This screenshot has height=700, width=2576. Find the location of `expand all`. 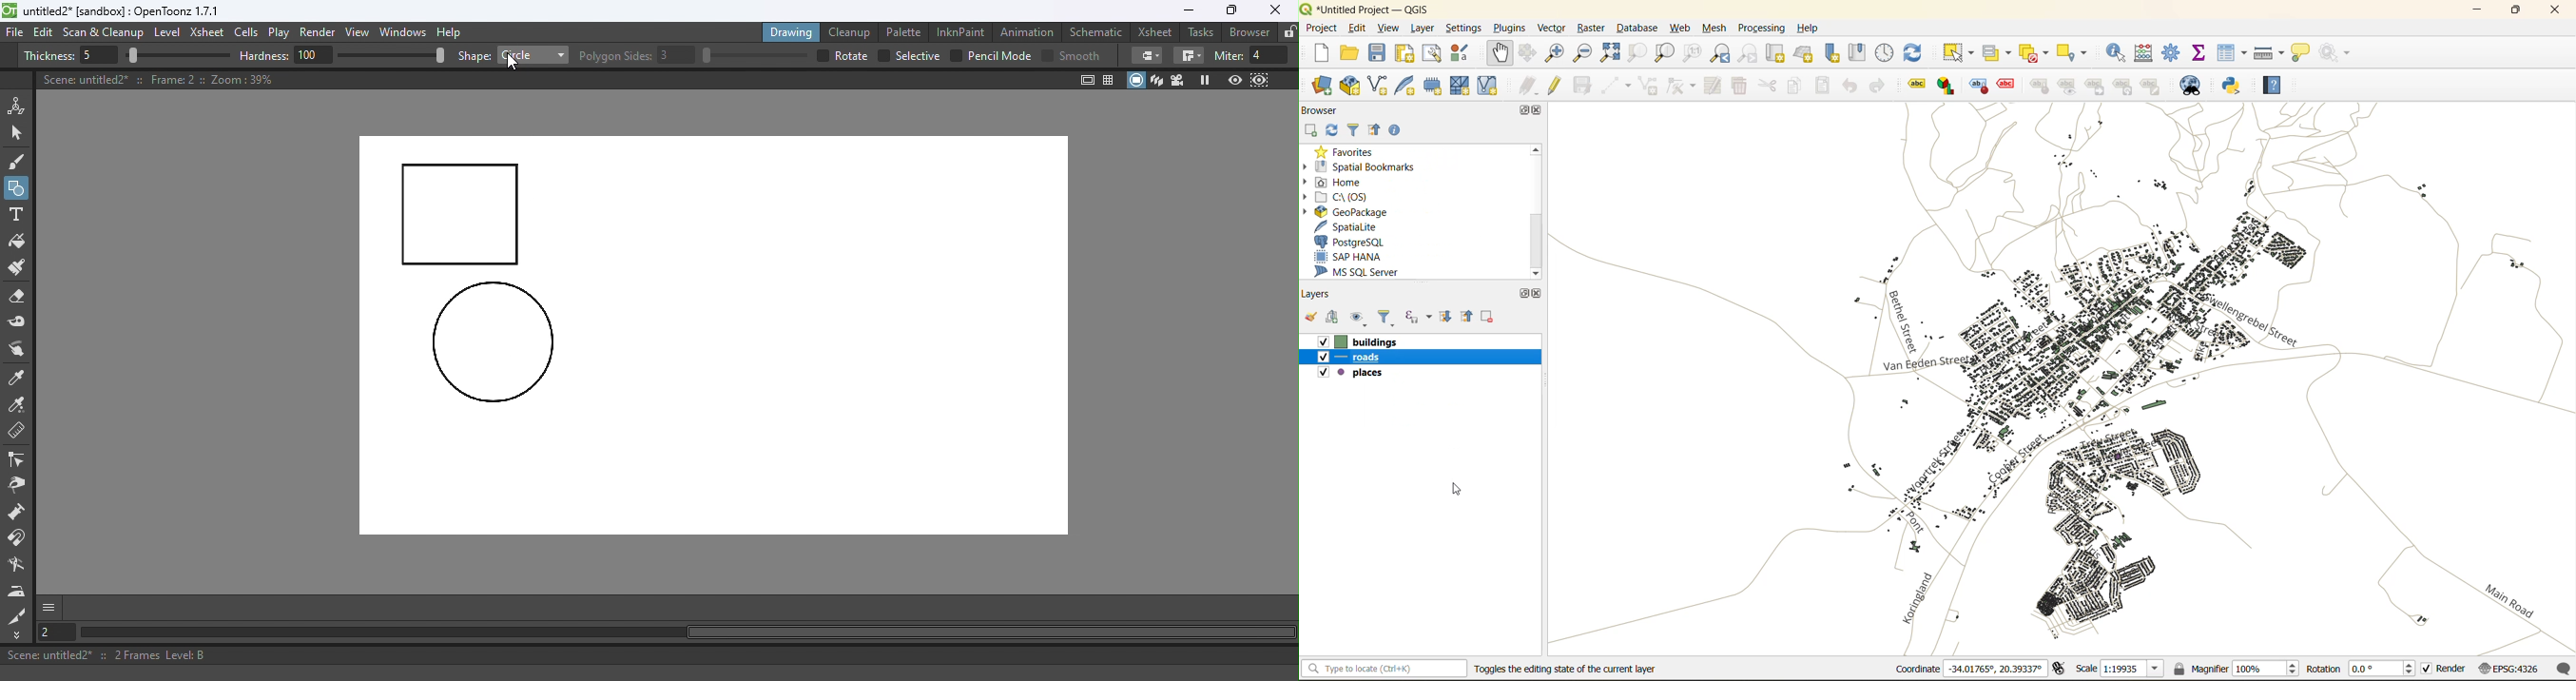

expand all is located at coordinates (1444, 317).